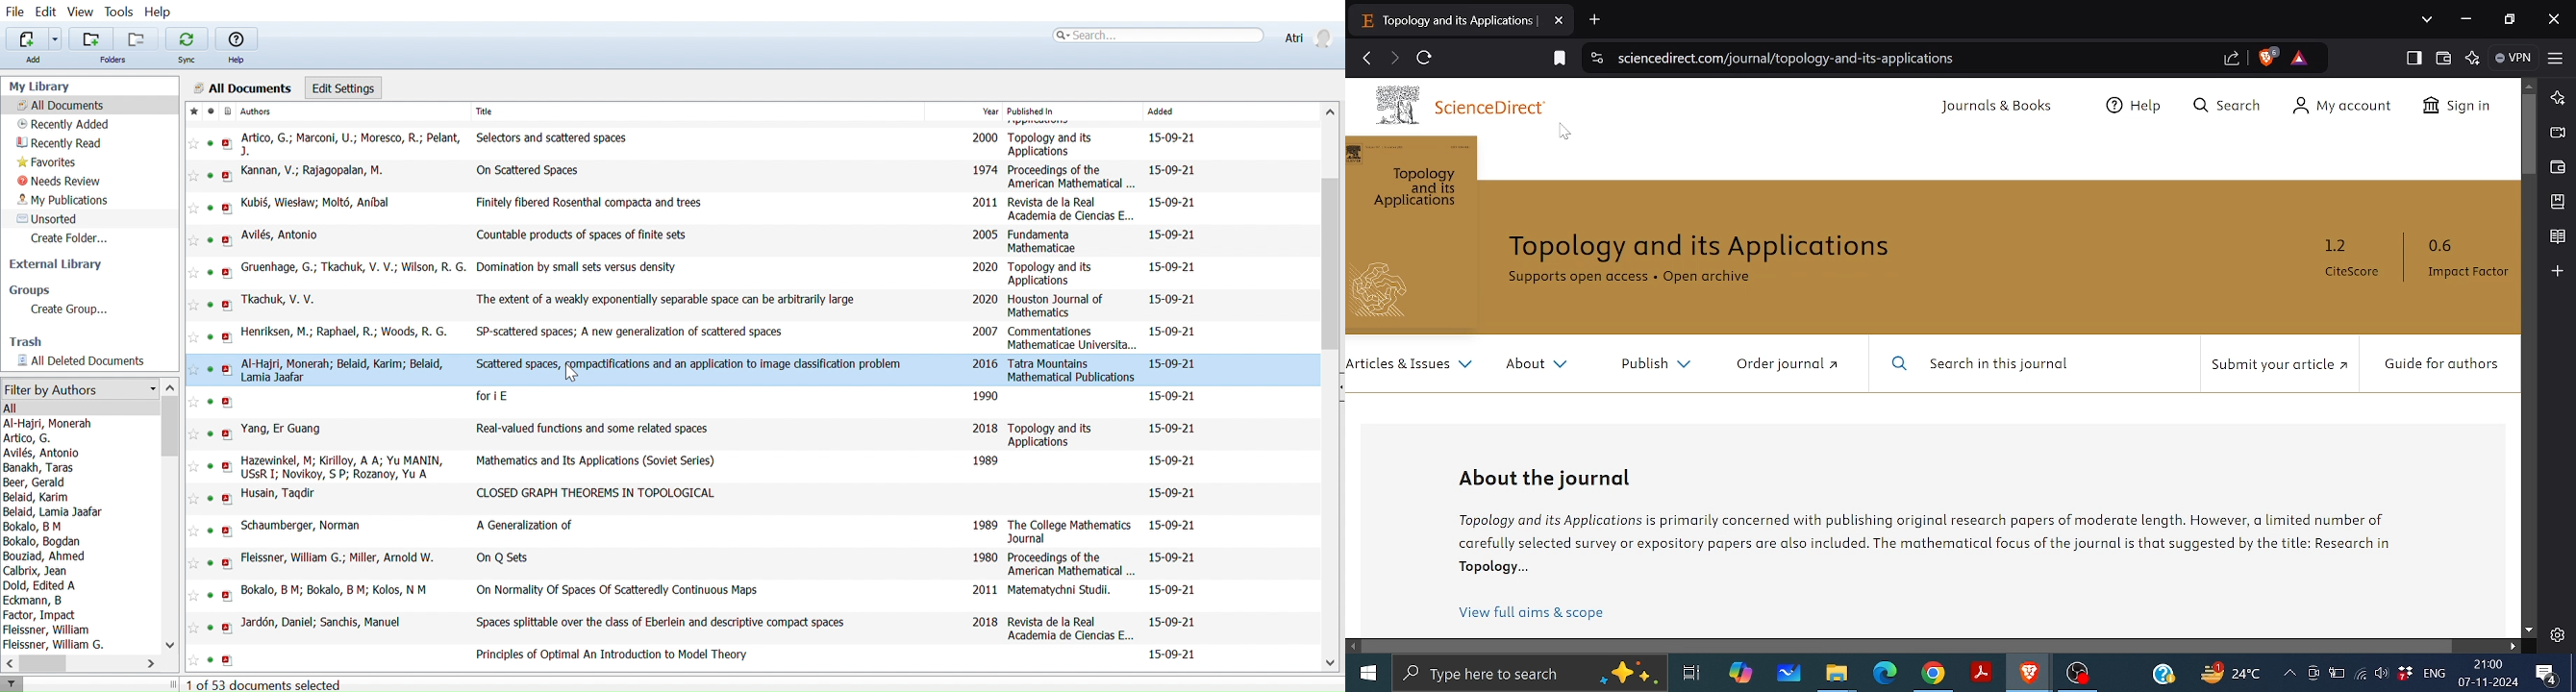  What do you see at coordinates (210, 532) in the screenshot?
I see `reading status` at bounding box center [210, 532].